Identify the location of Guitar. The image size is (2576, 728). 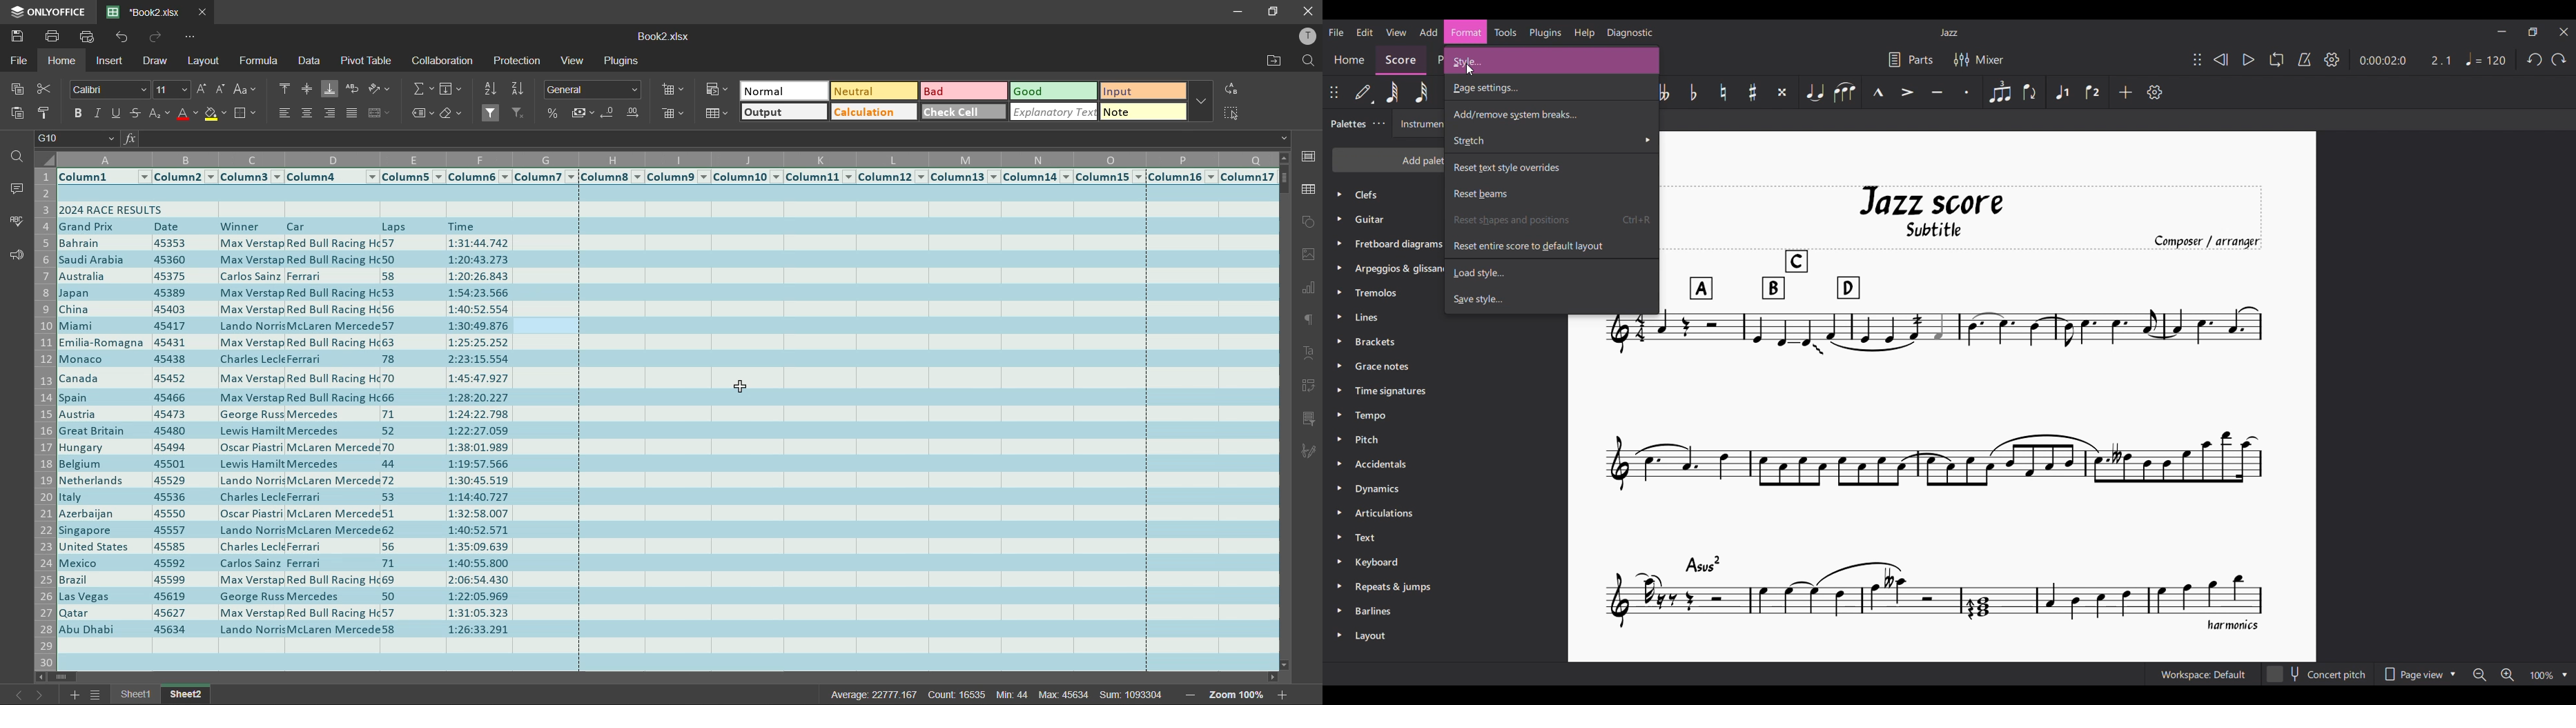
(1374, 221).